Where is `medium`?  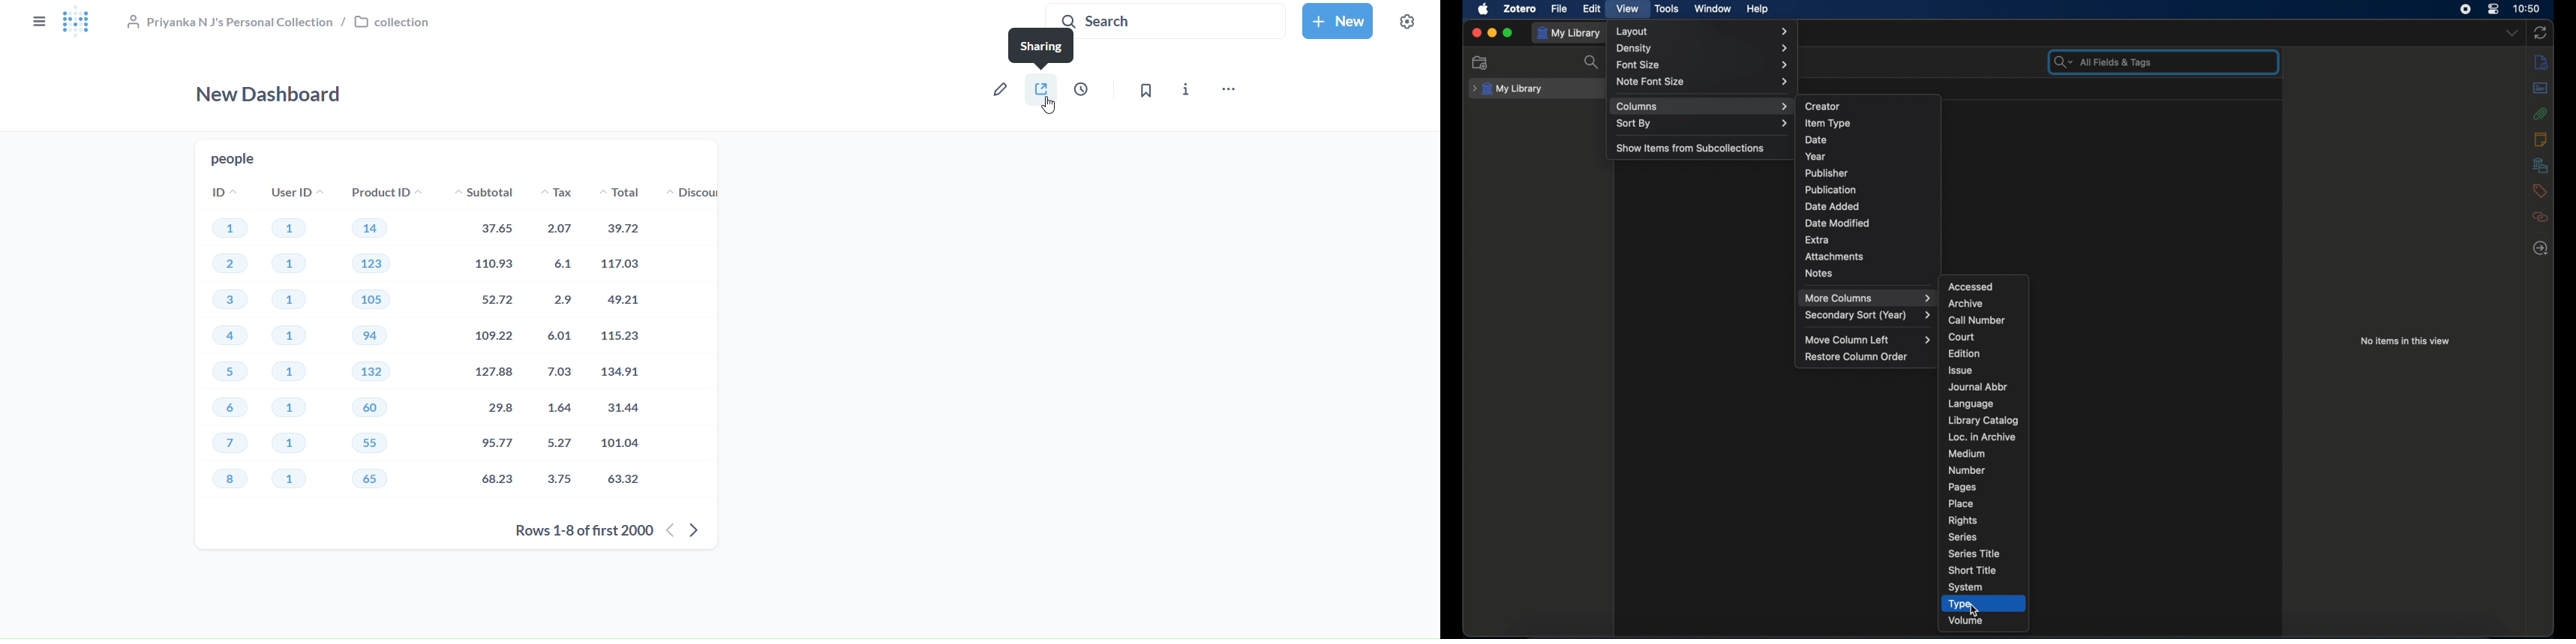
medium is located at coordinates (1966, 453).